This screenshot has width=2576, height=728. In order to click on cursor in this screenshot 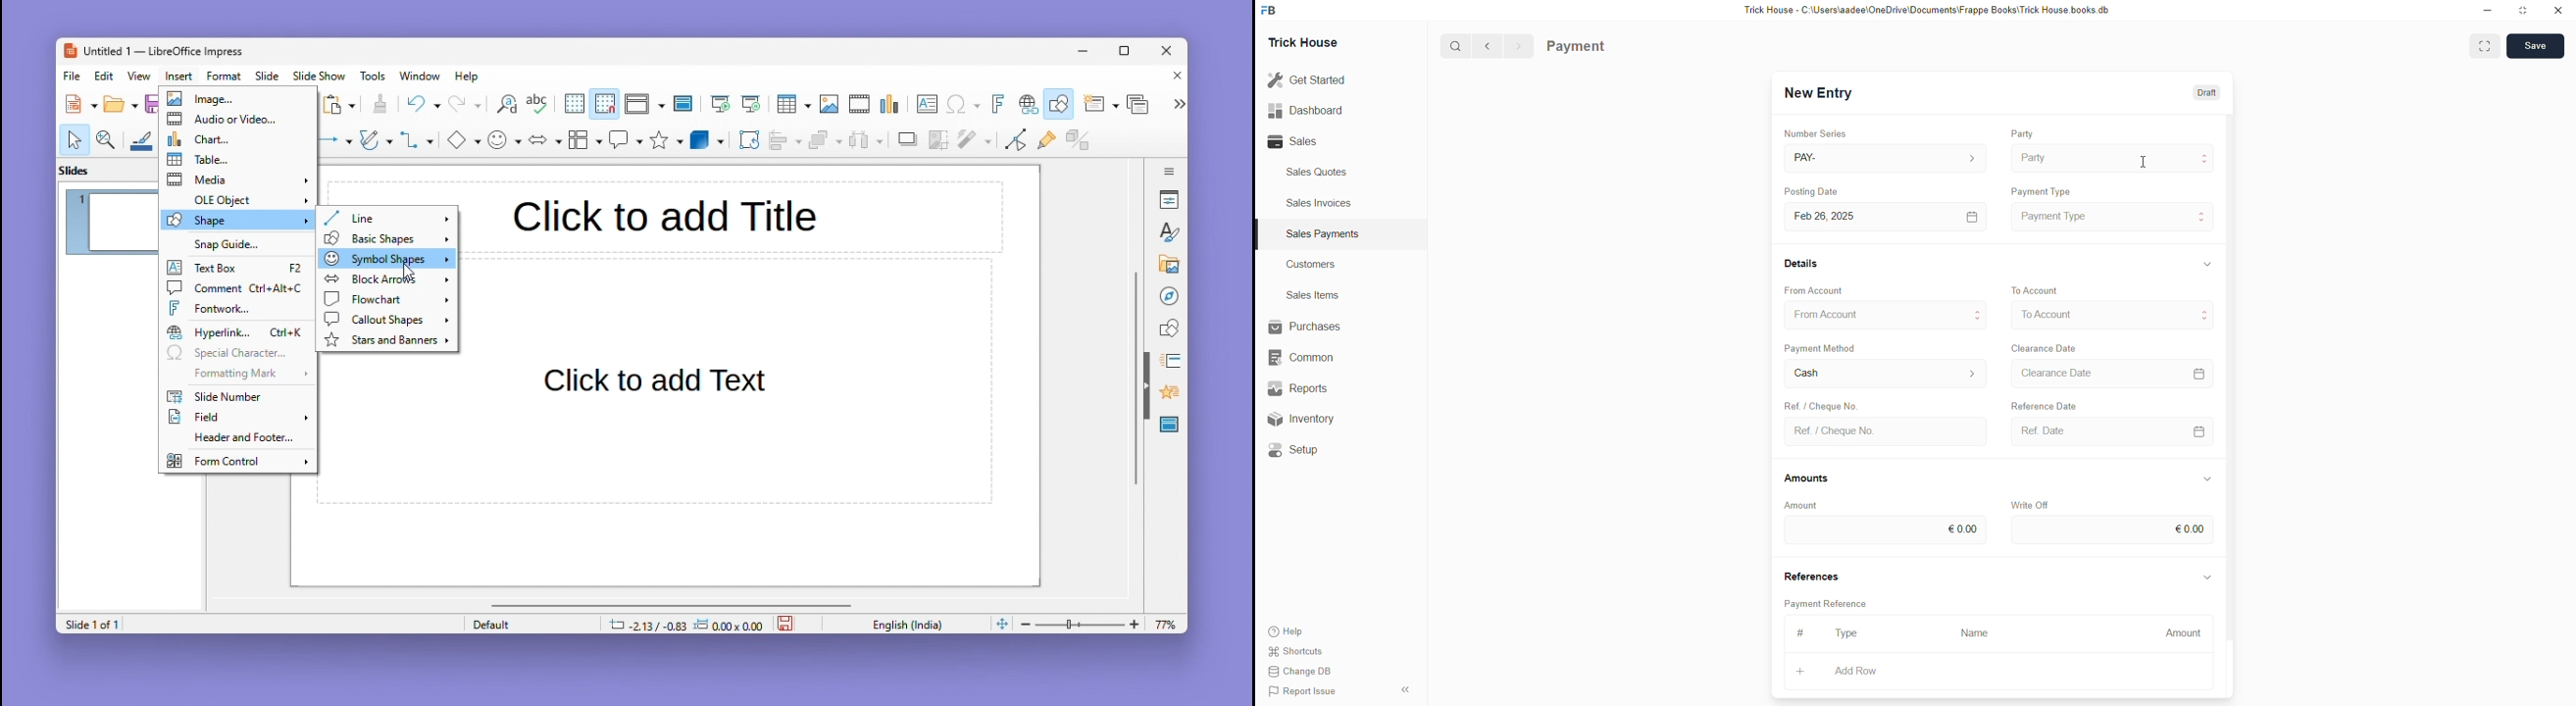, I will do `click(406, 272)`.